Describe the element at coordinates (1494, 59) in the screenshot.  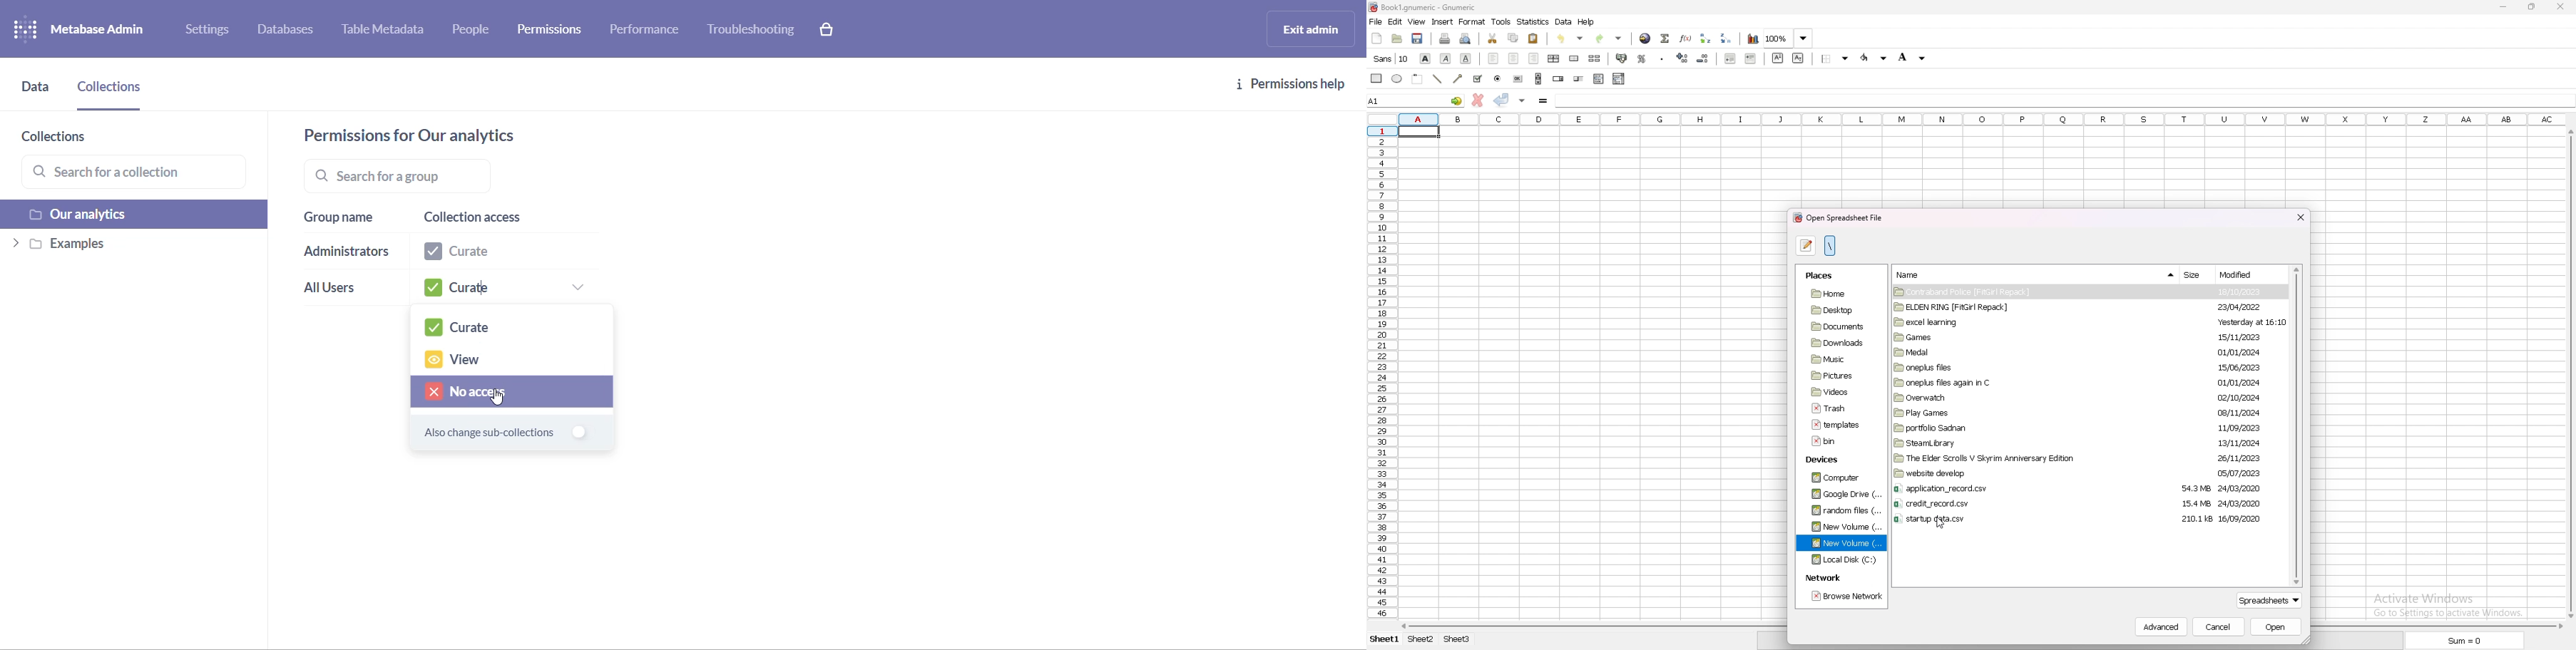
I see `left align` at that location.